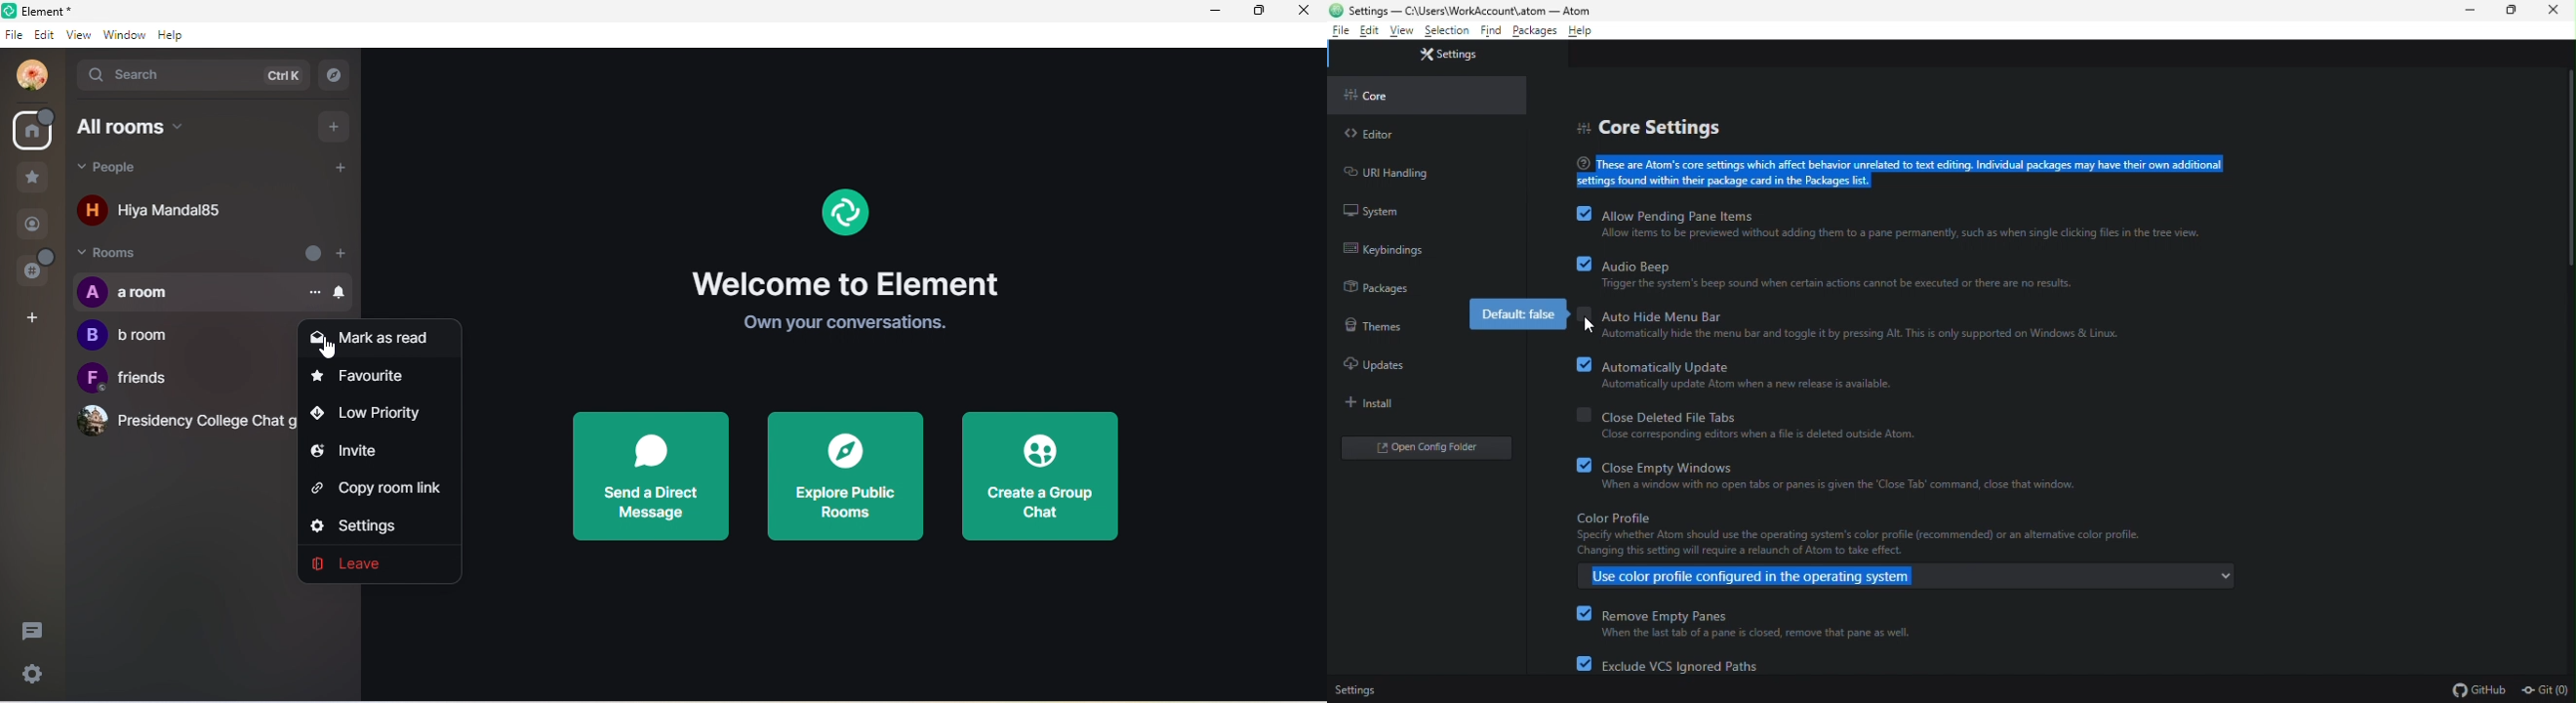 The height and width of the screenshot is (728, 2576). Describe the element at coordinates (1341, 31) in the screenshot. I see `file` at that location.